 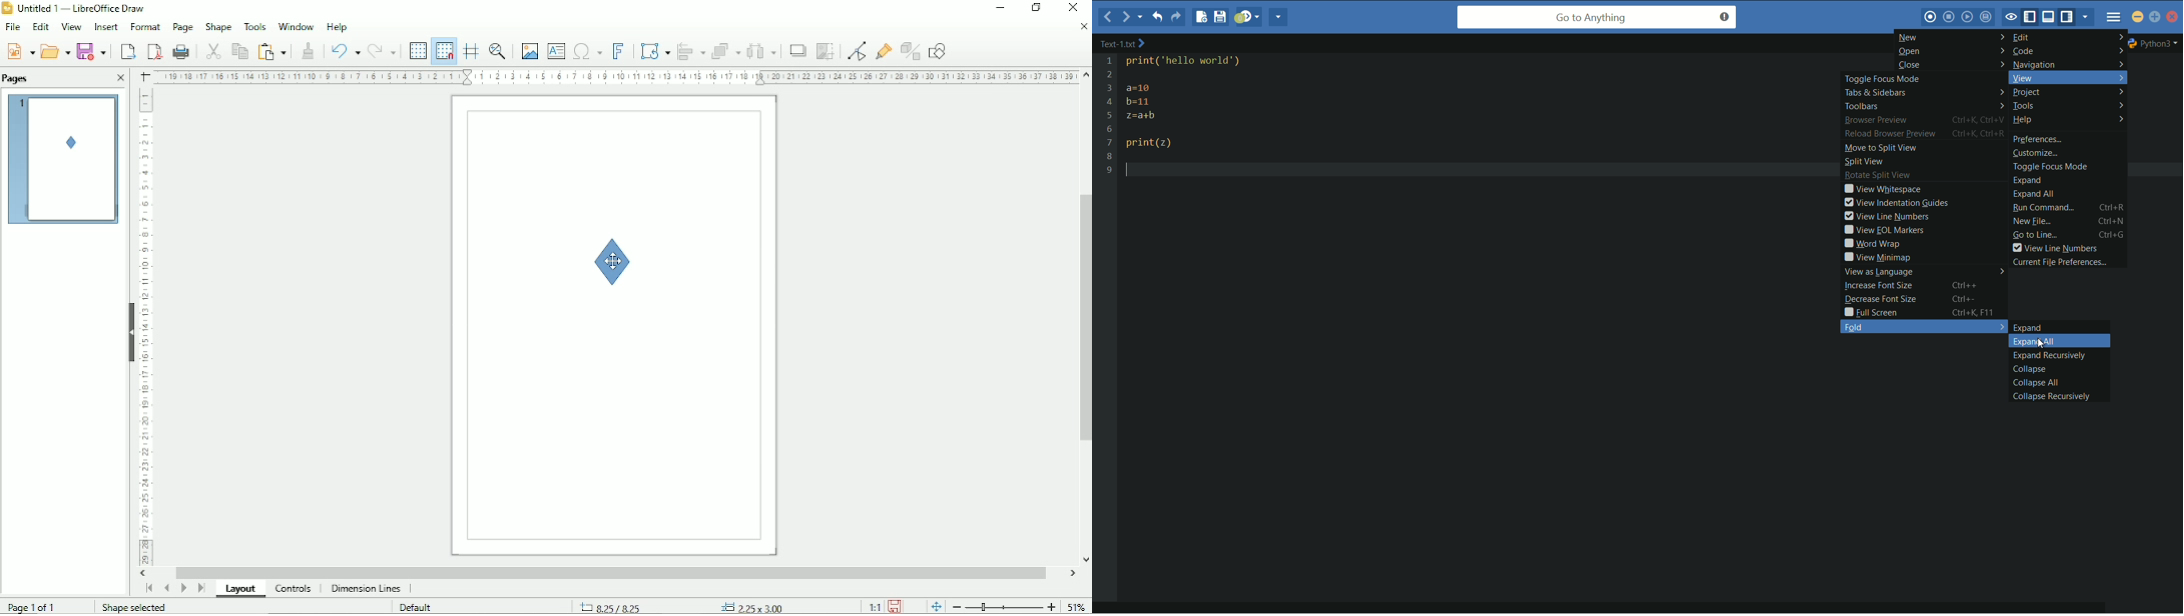 What do you see at coordinates (2032, 222) in the screenshot?
I see `new file` at bounding box center [2032, 222].